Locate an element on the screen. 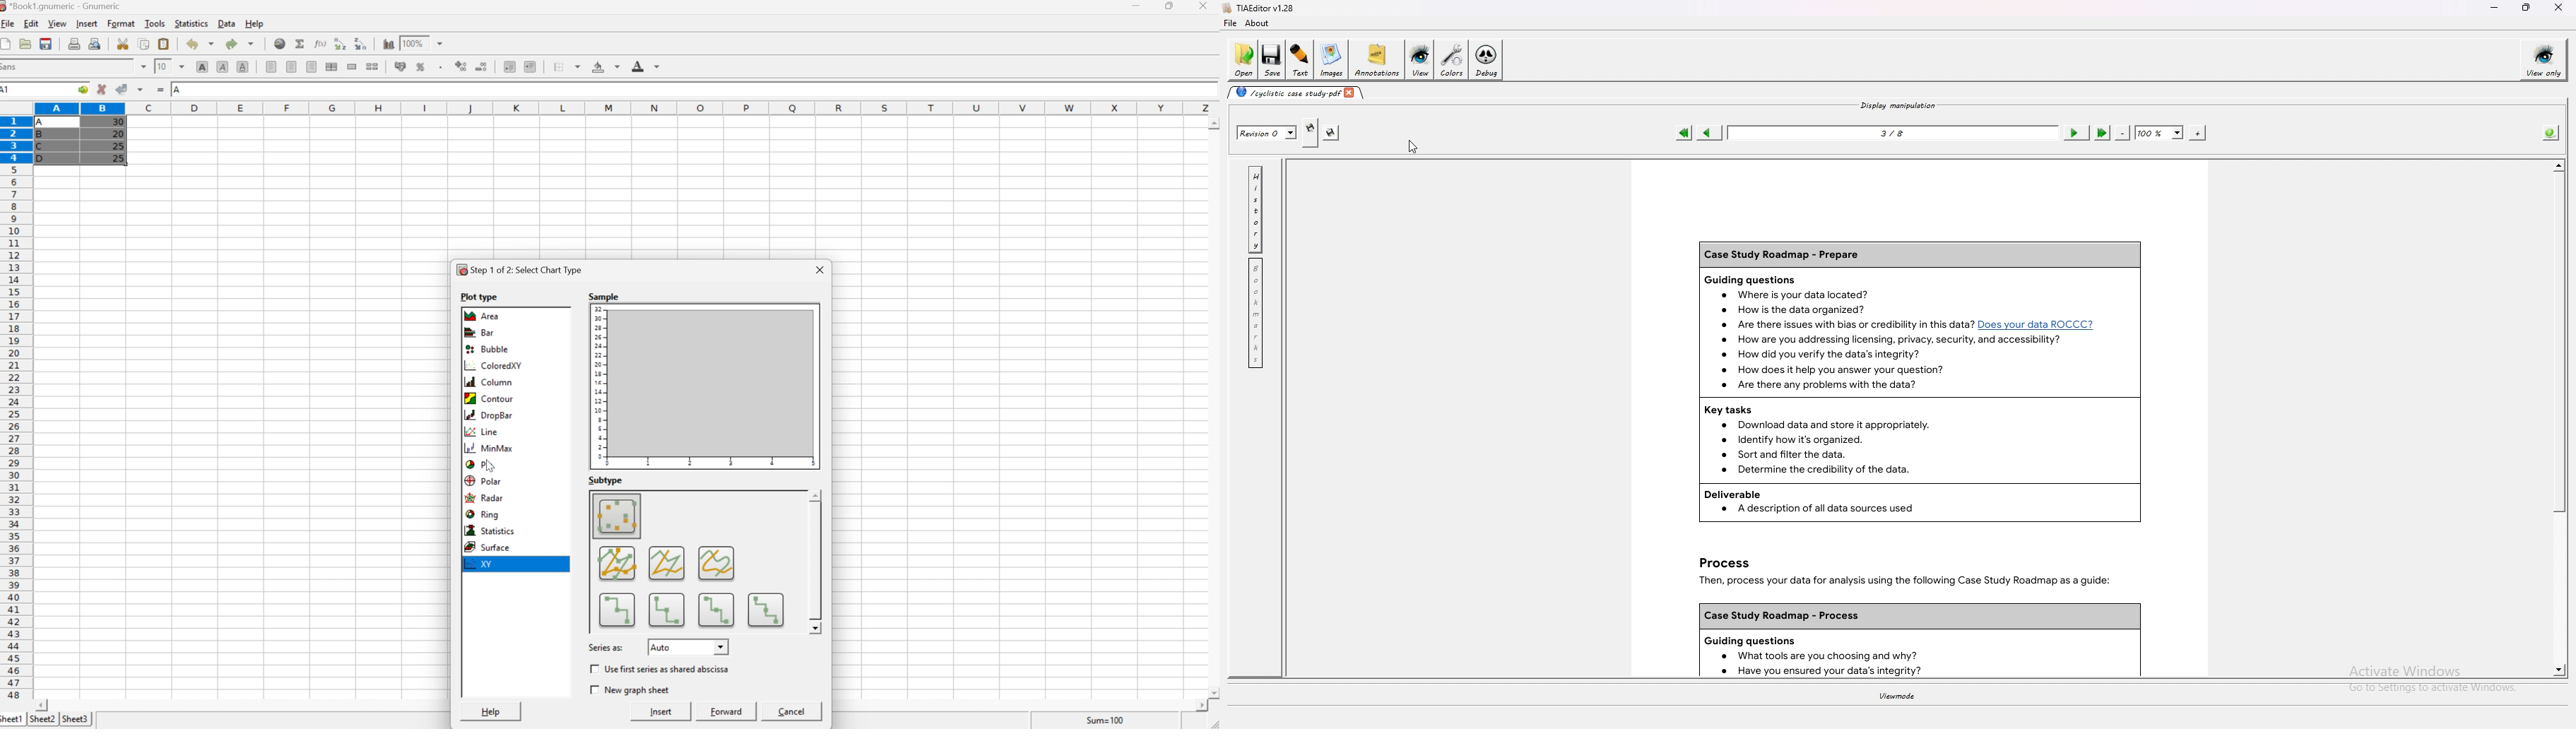 Image resolution: width=2576 pixels, height=756 pixels. Statistics is located at coordinates (192, 23).